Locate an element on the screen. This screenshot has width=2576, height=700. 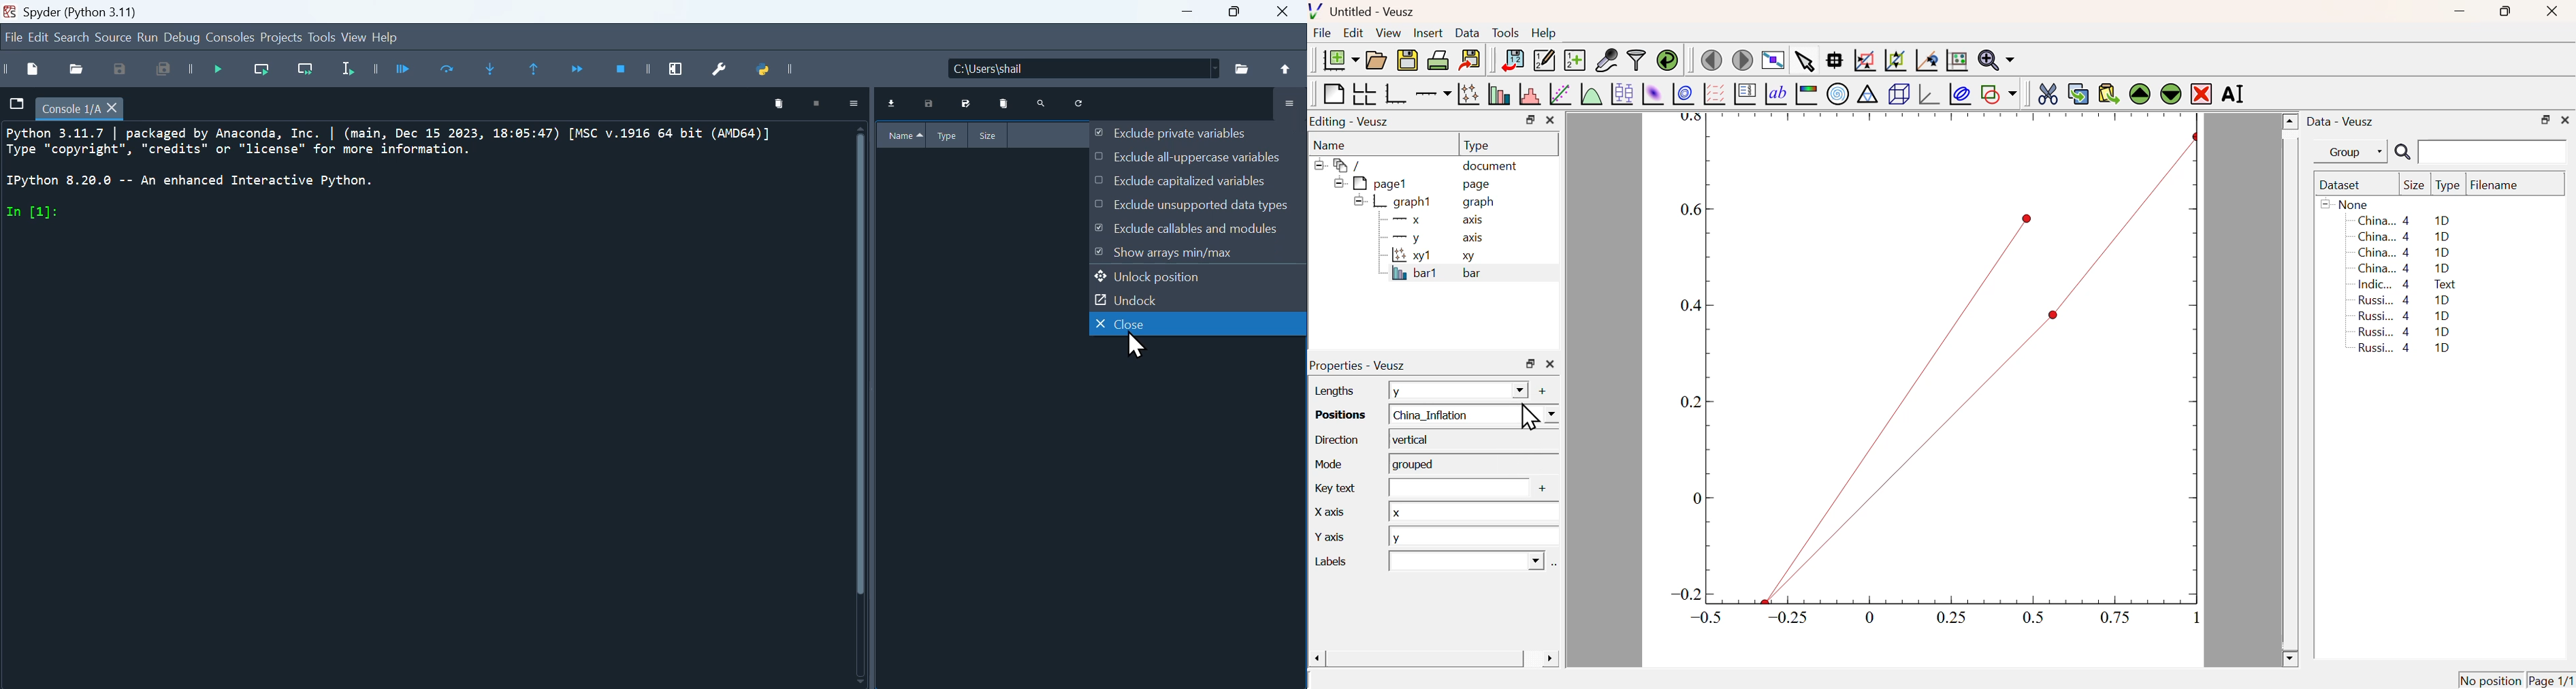
Key Text is located at coordinates (1332, 487).